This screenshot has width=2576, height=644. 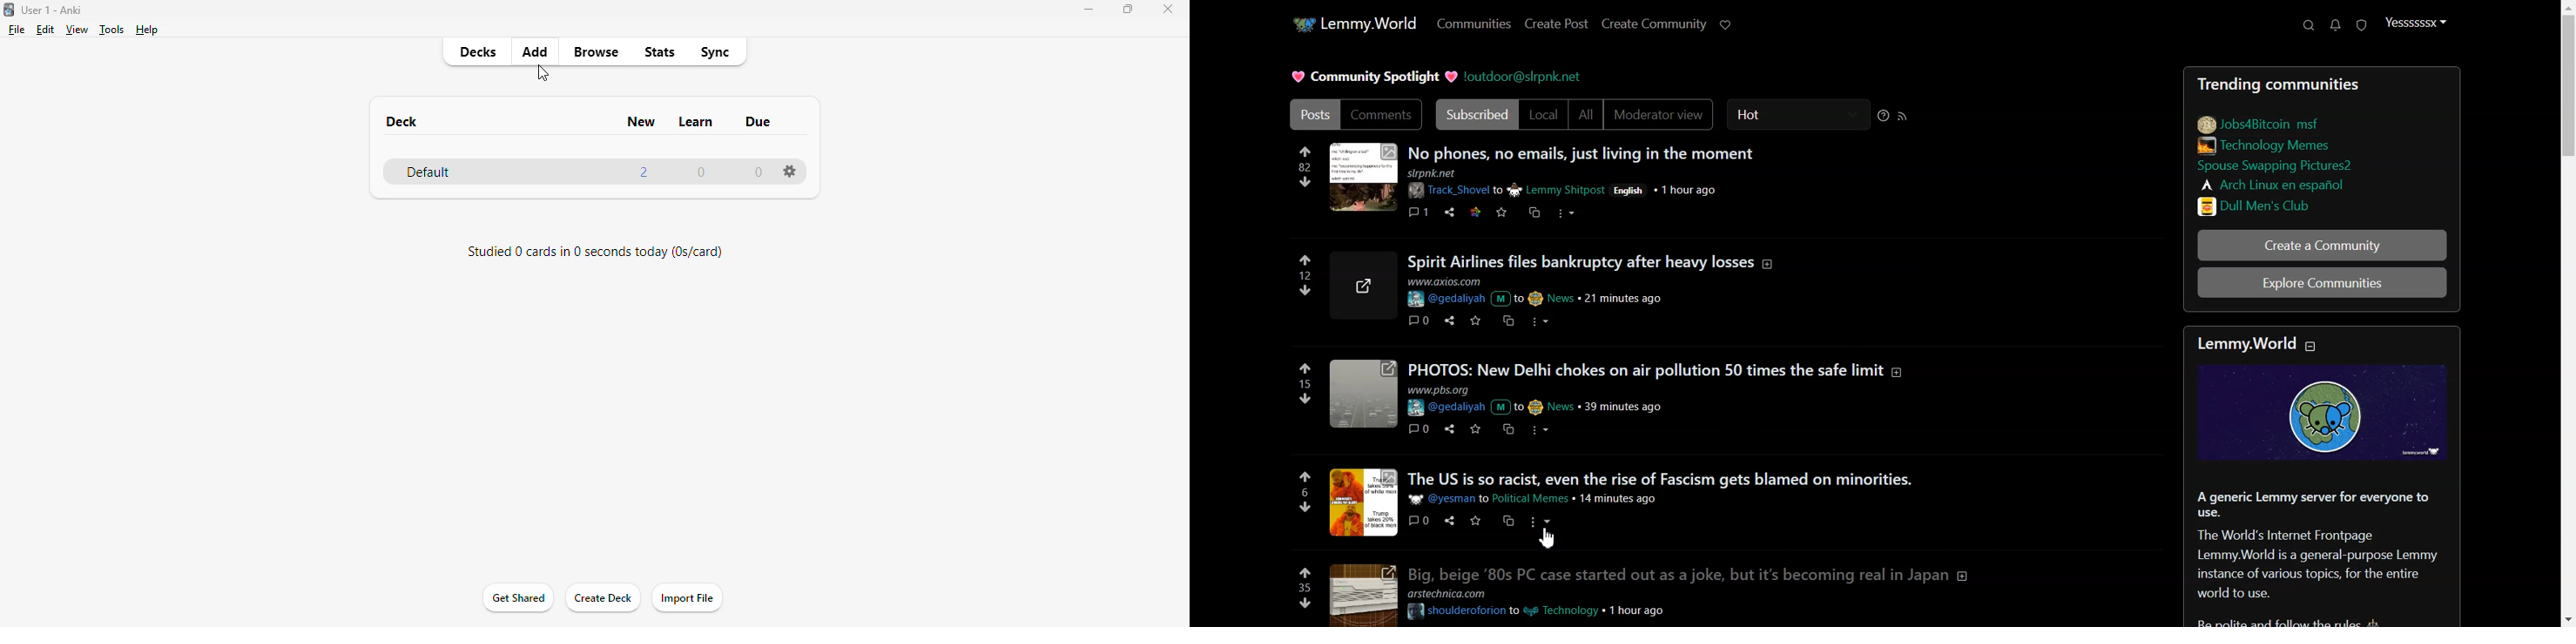 What do you see at coordinates (1695, 478) in the screenshot?
I see `post` at bounding box center [1695, 478].